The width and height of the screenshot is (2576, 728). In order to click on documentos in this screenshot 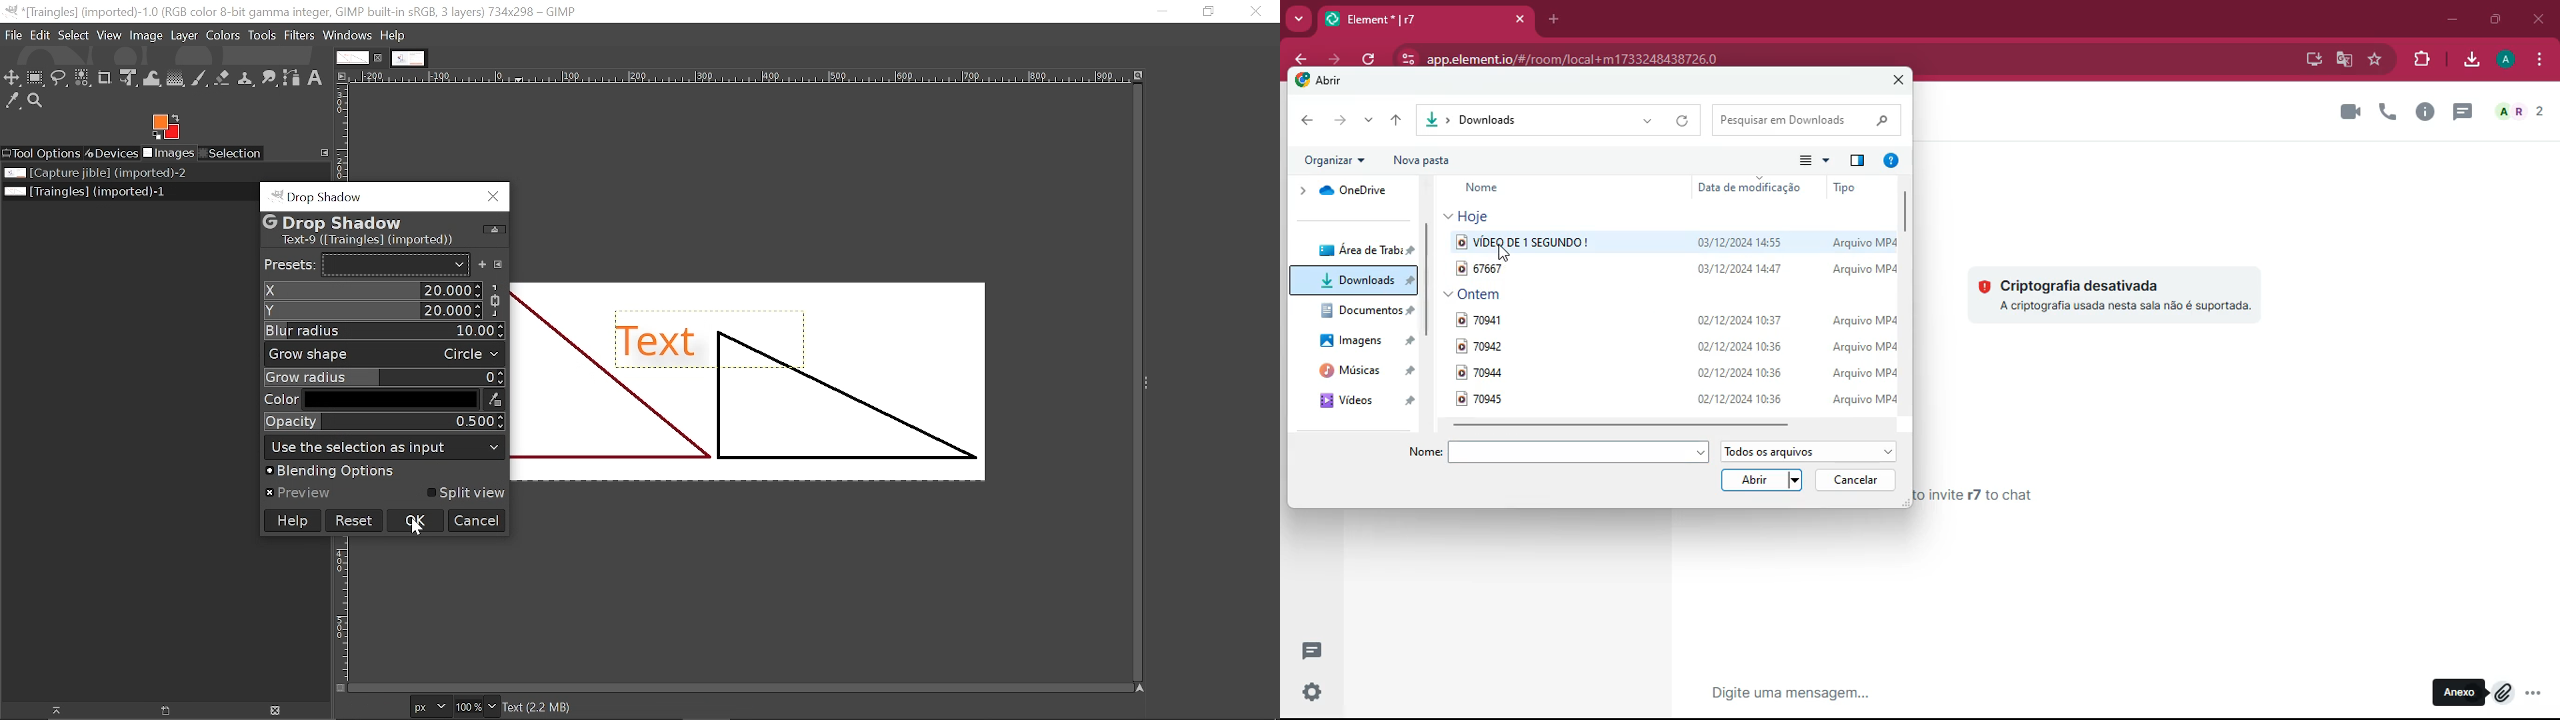, I will do `click(1369, 312)`.